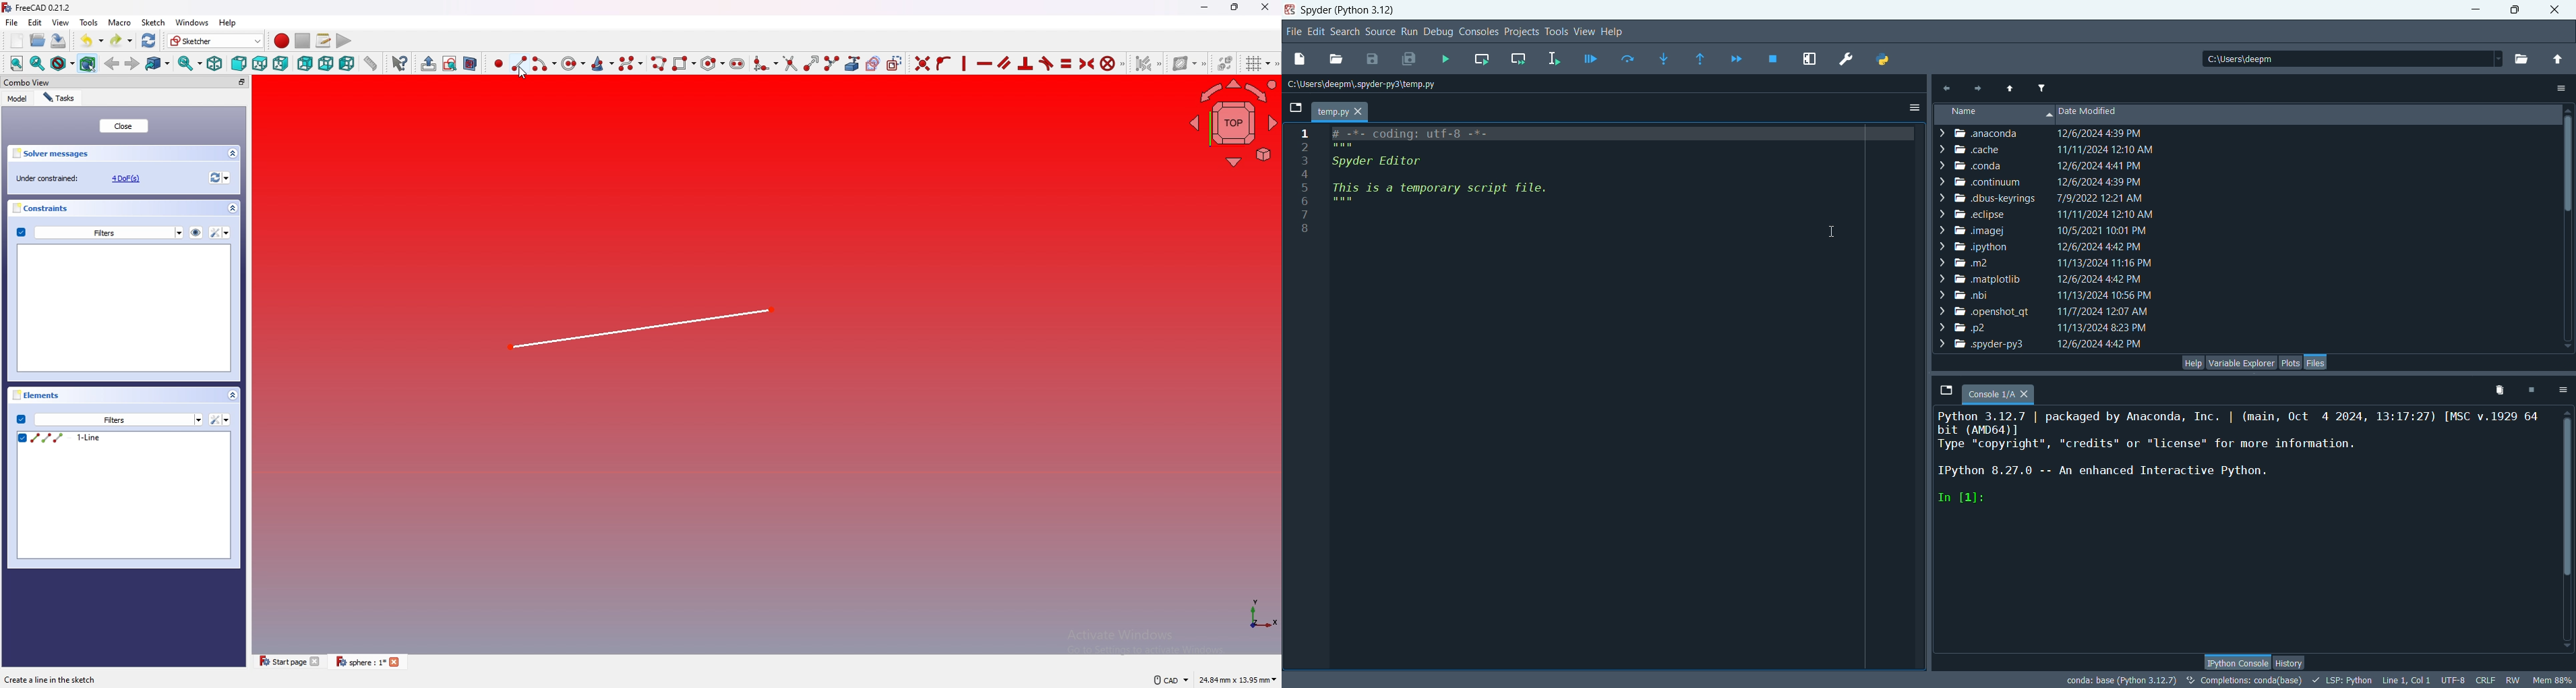  What do you see at coordinates (322, 41) in the screenshot?
I see `Macros ...` at bounding box center [322, 41].